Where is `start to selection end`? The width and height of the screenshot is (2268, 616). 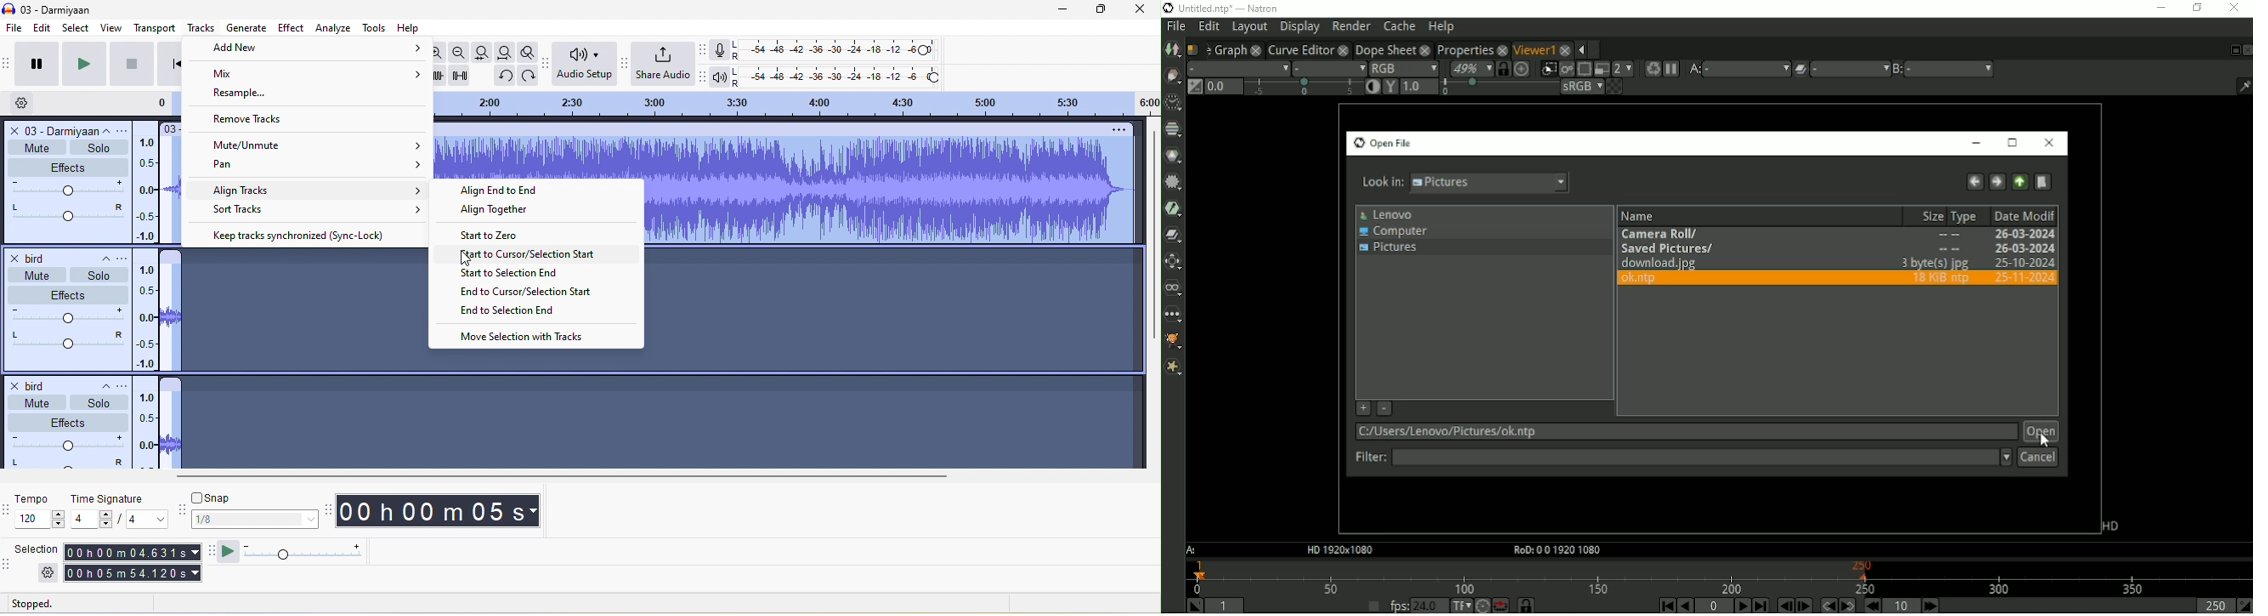 start to selection end is located at coordinates (515, 275).